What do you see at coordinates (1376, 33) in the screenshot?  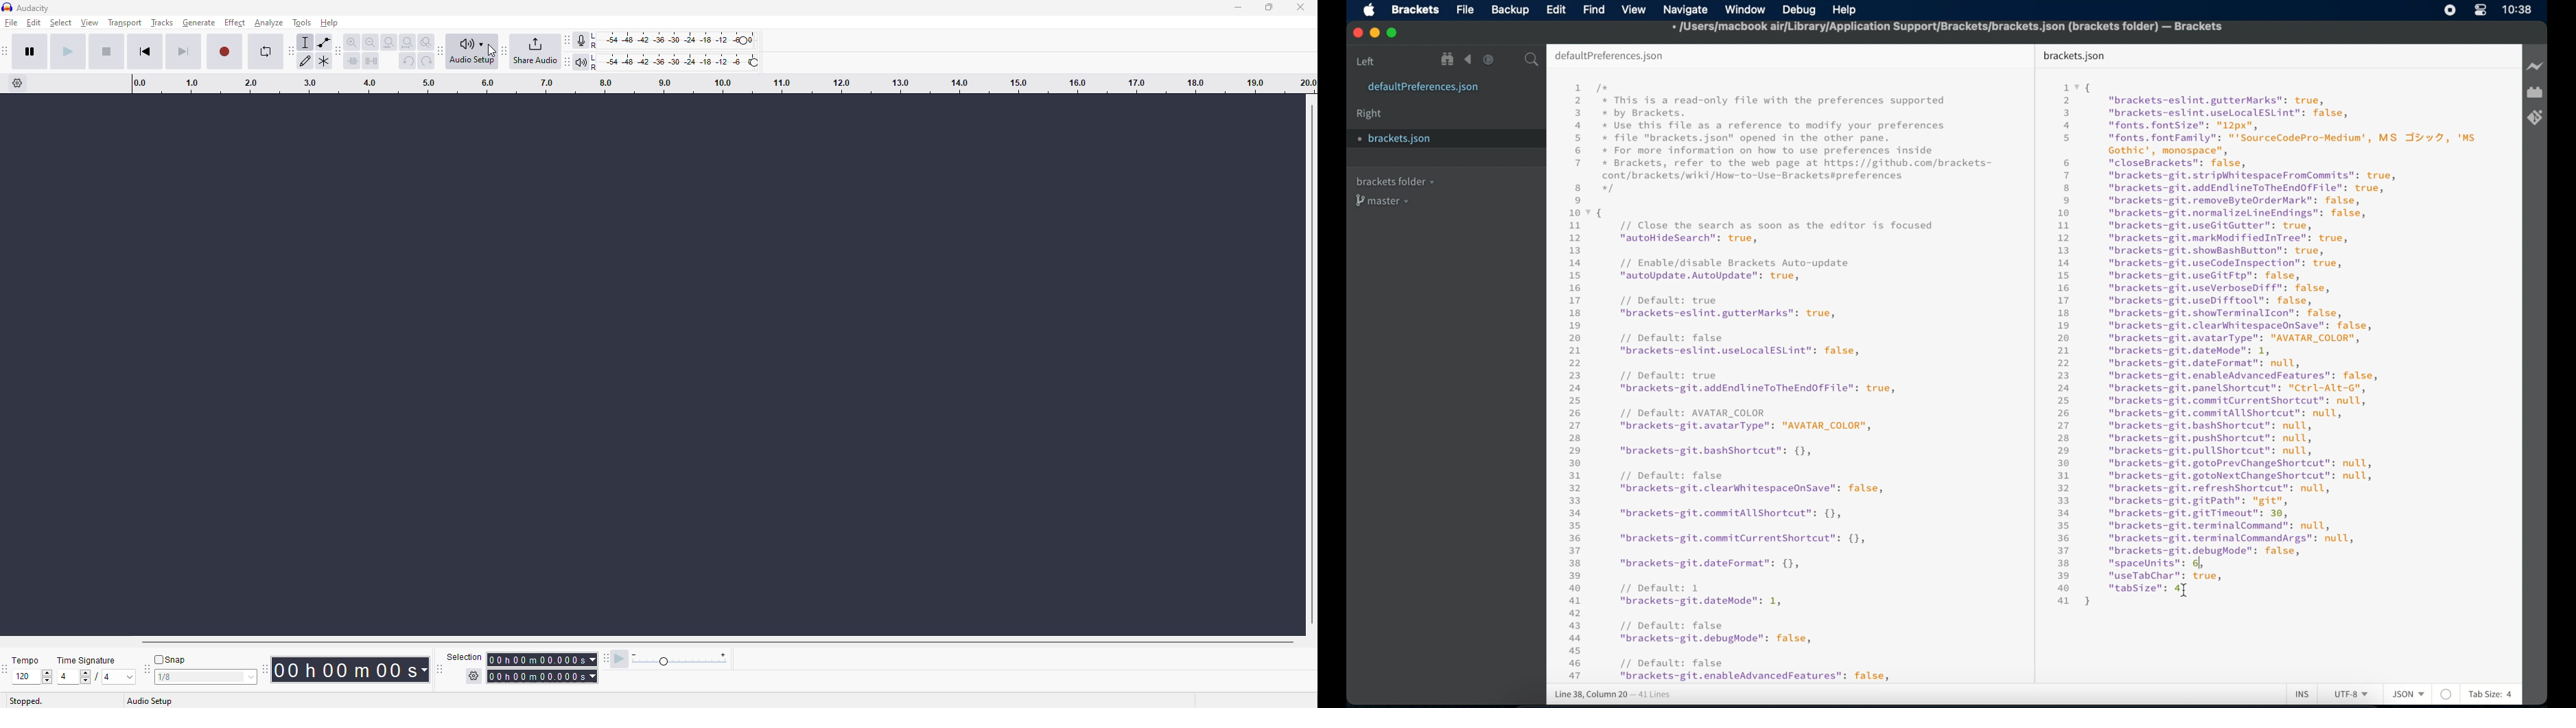 I see `minimize` at bounding box center [1376, 33].